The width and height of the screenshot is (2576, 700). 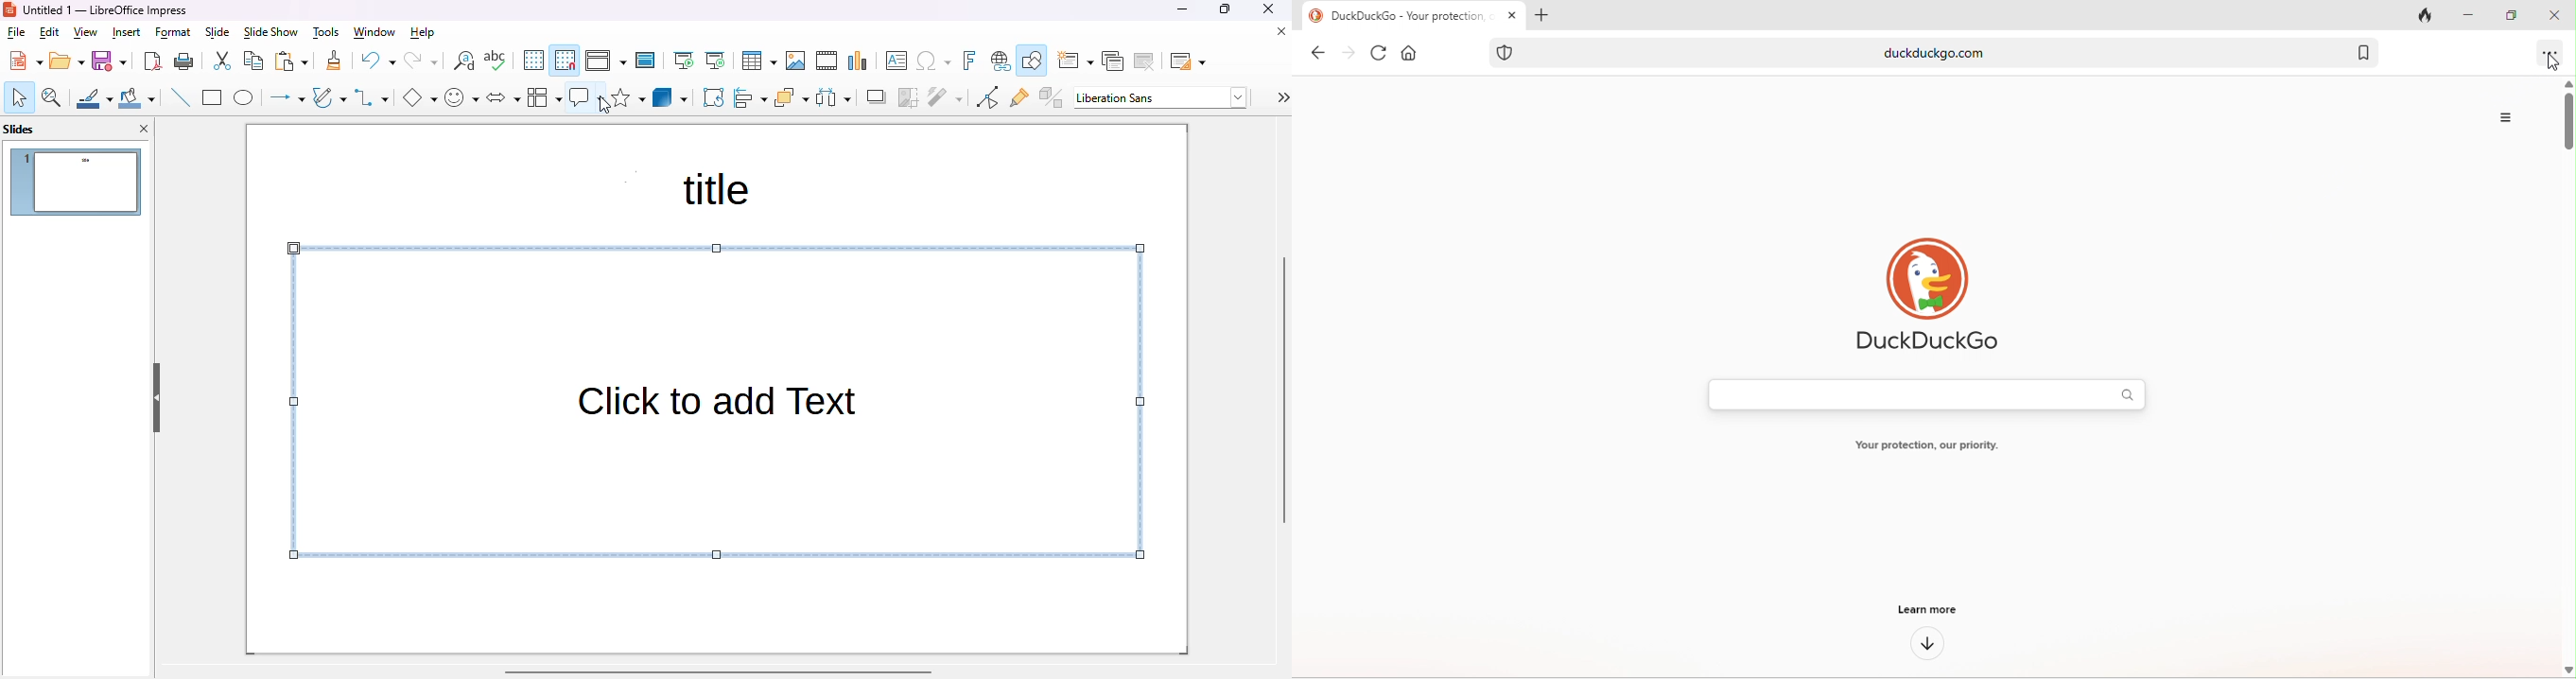 What do you see at coordinates (1939, 344) in the screenshot?
I see `duckduck go` at bounding box center [1939, 344].